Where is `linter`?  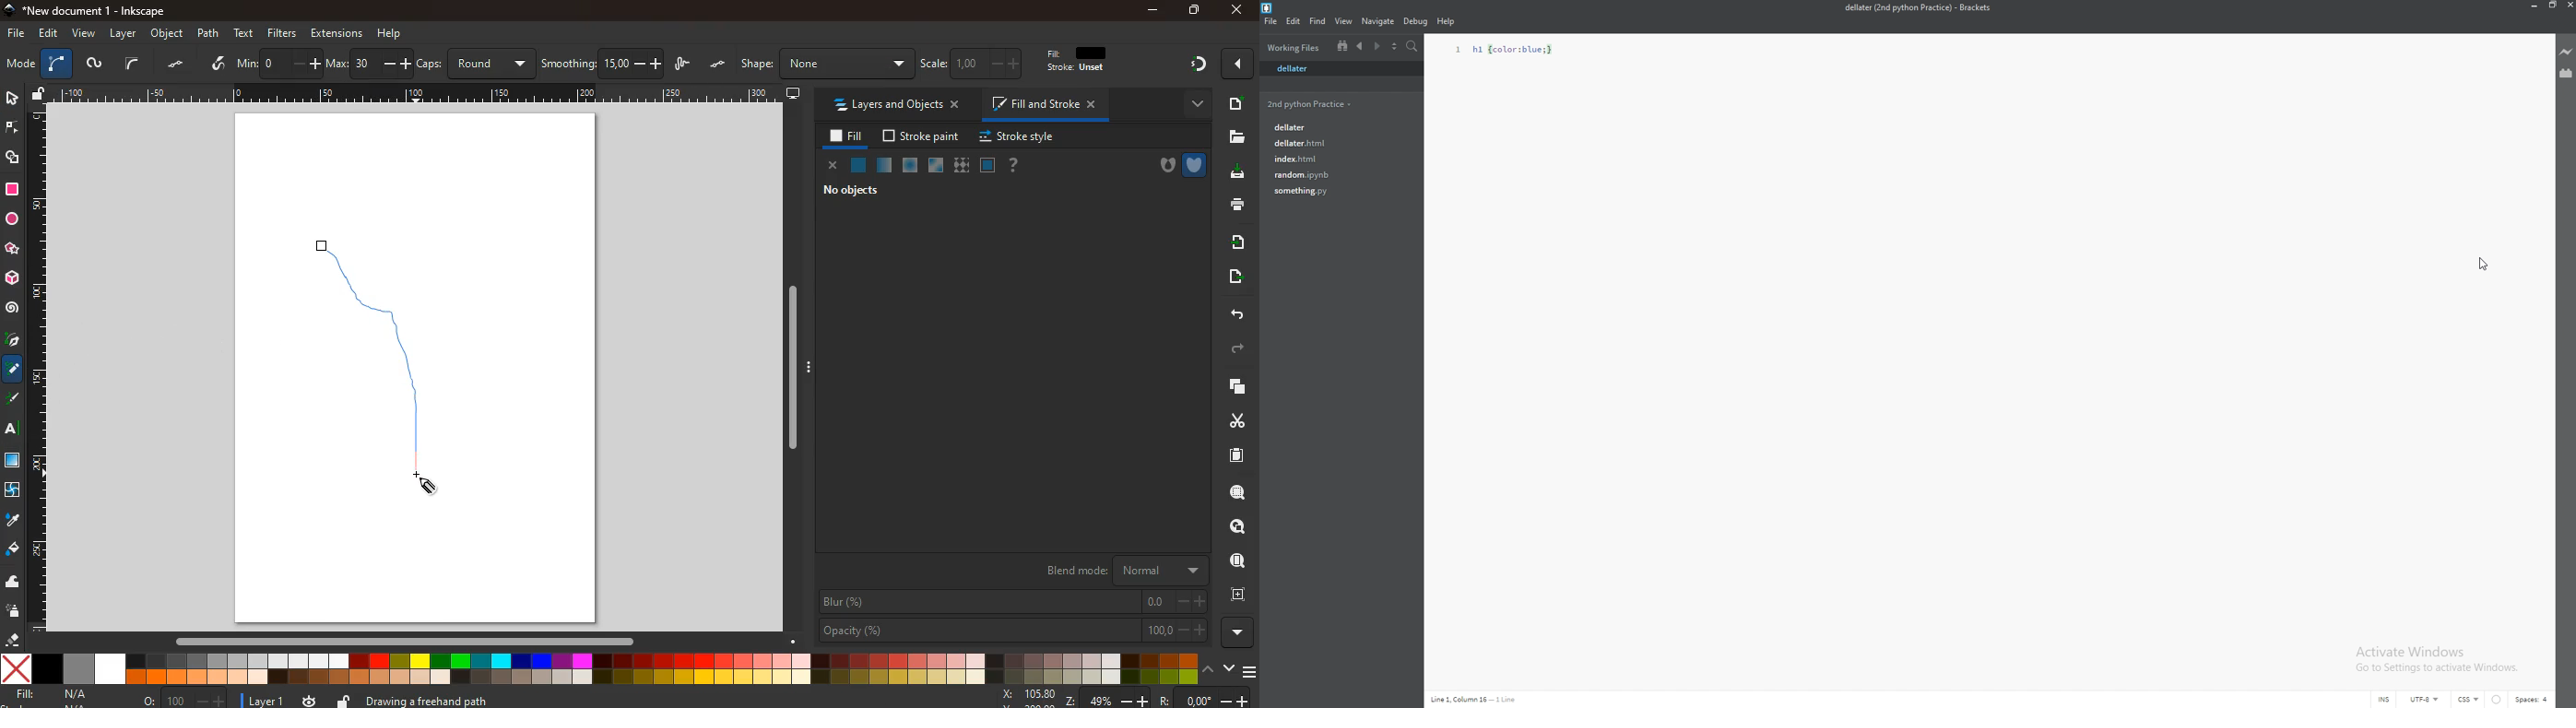
linter is located at coordinates (2499, 700).